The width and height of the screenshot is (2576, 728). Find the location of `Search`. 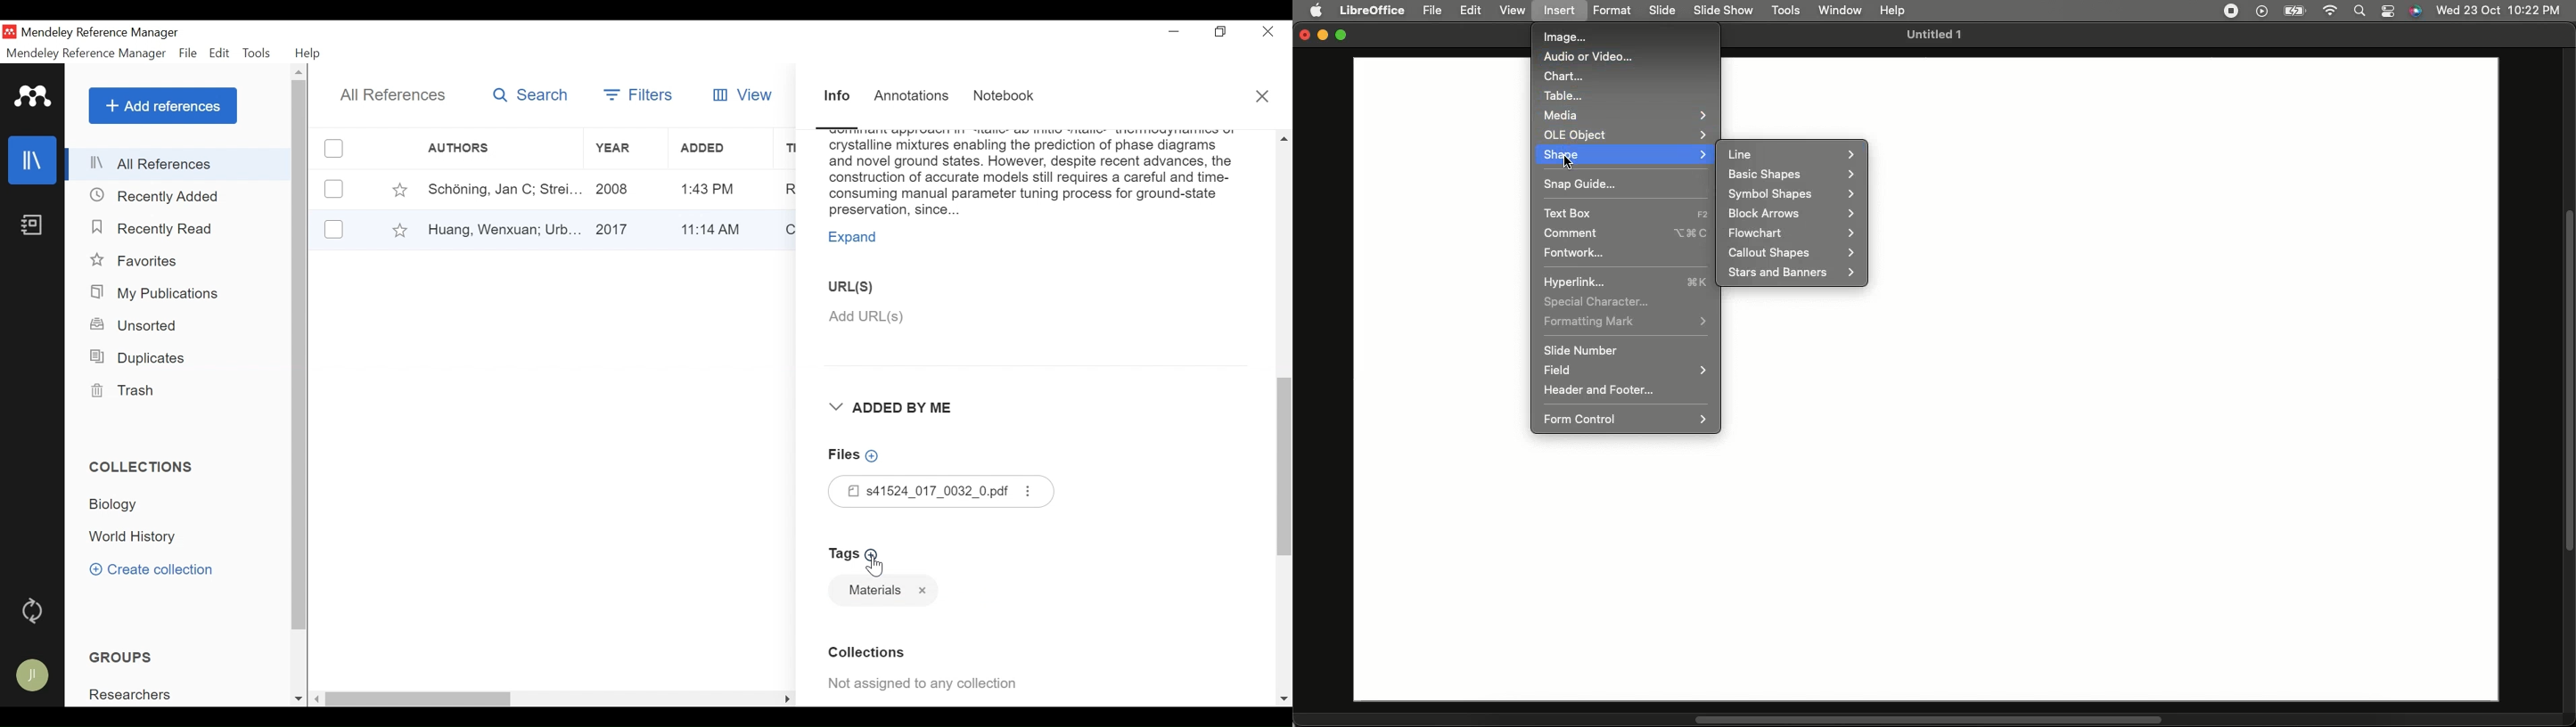

Search is located at coordinates (2359, 12).